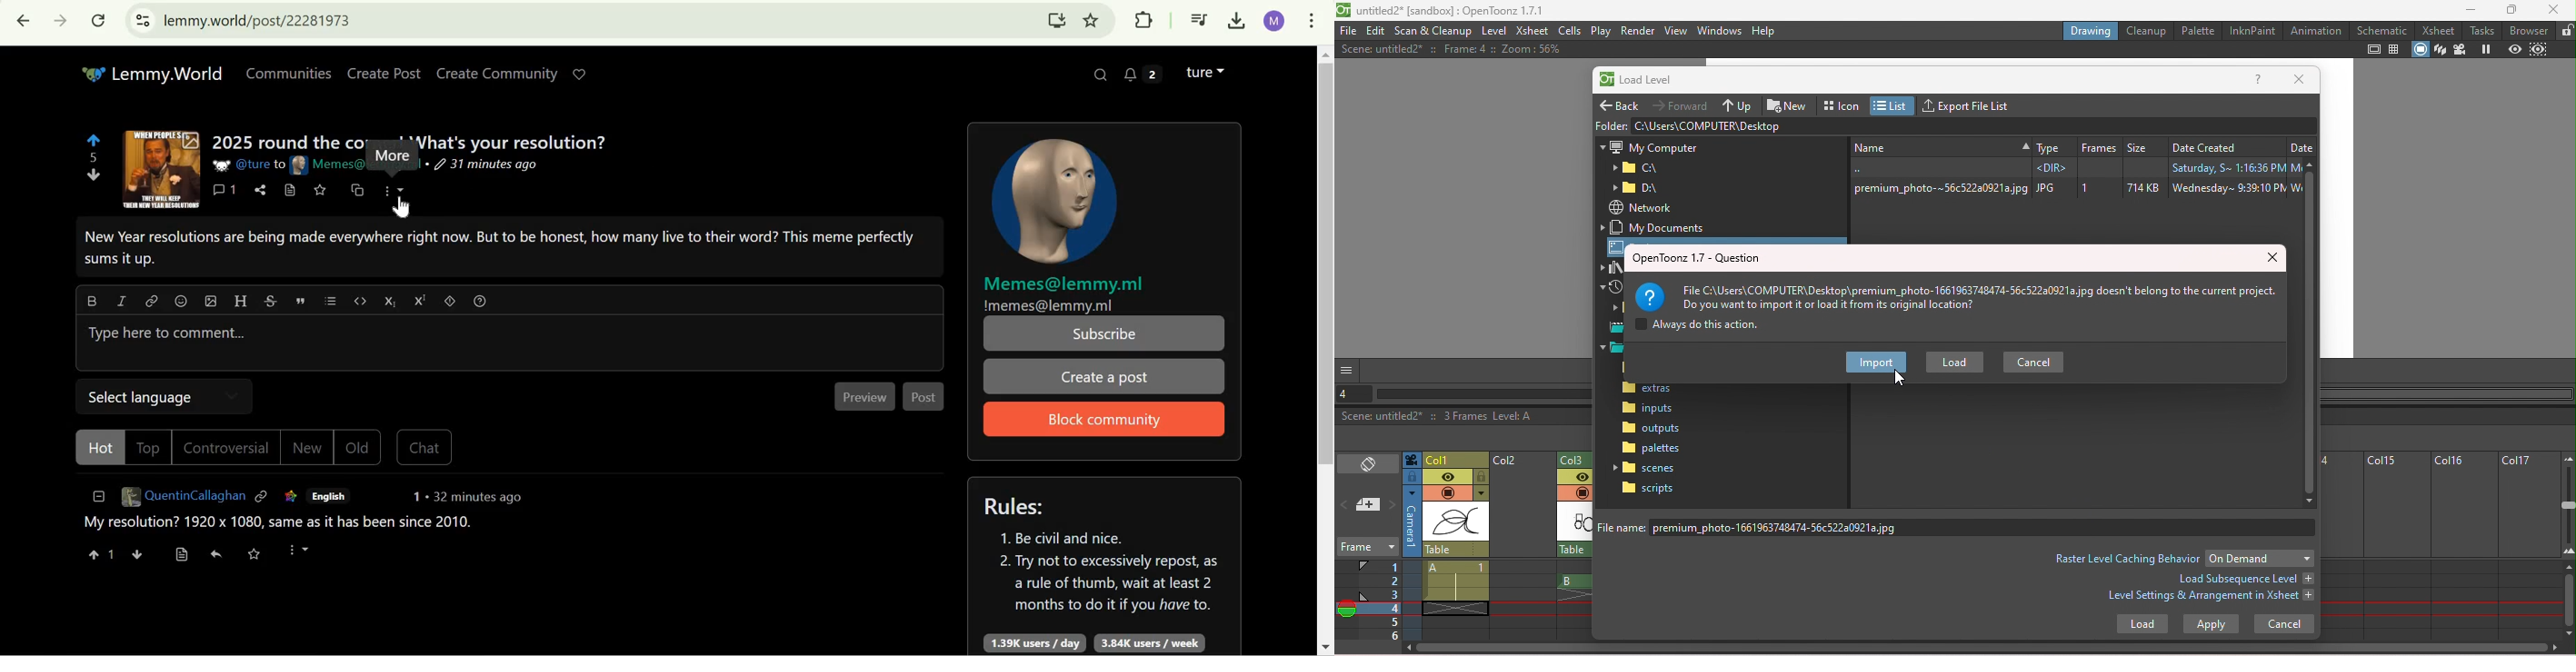 Image resolution: width=2576 pixels, height=672 pixels. I want to click on , so click(90, 72).